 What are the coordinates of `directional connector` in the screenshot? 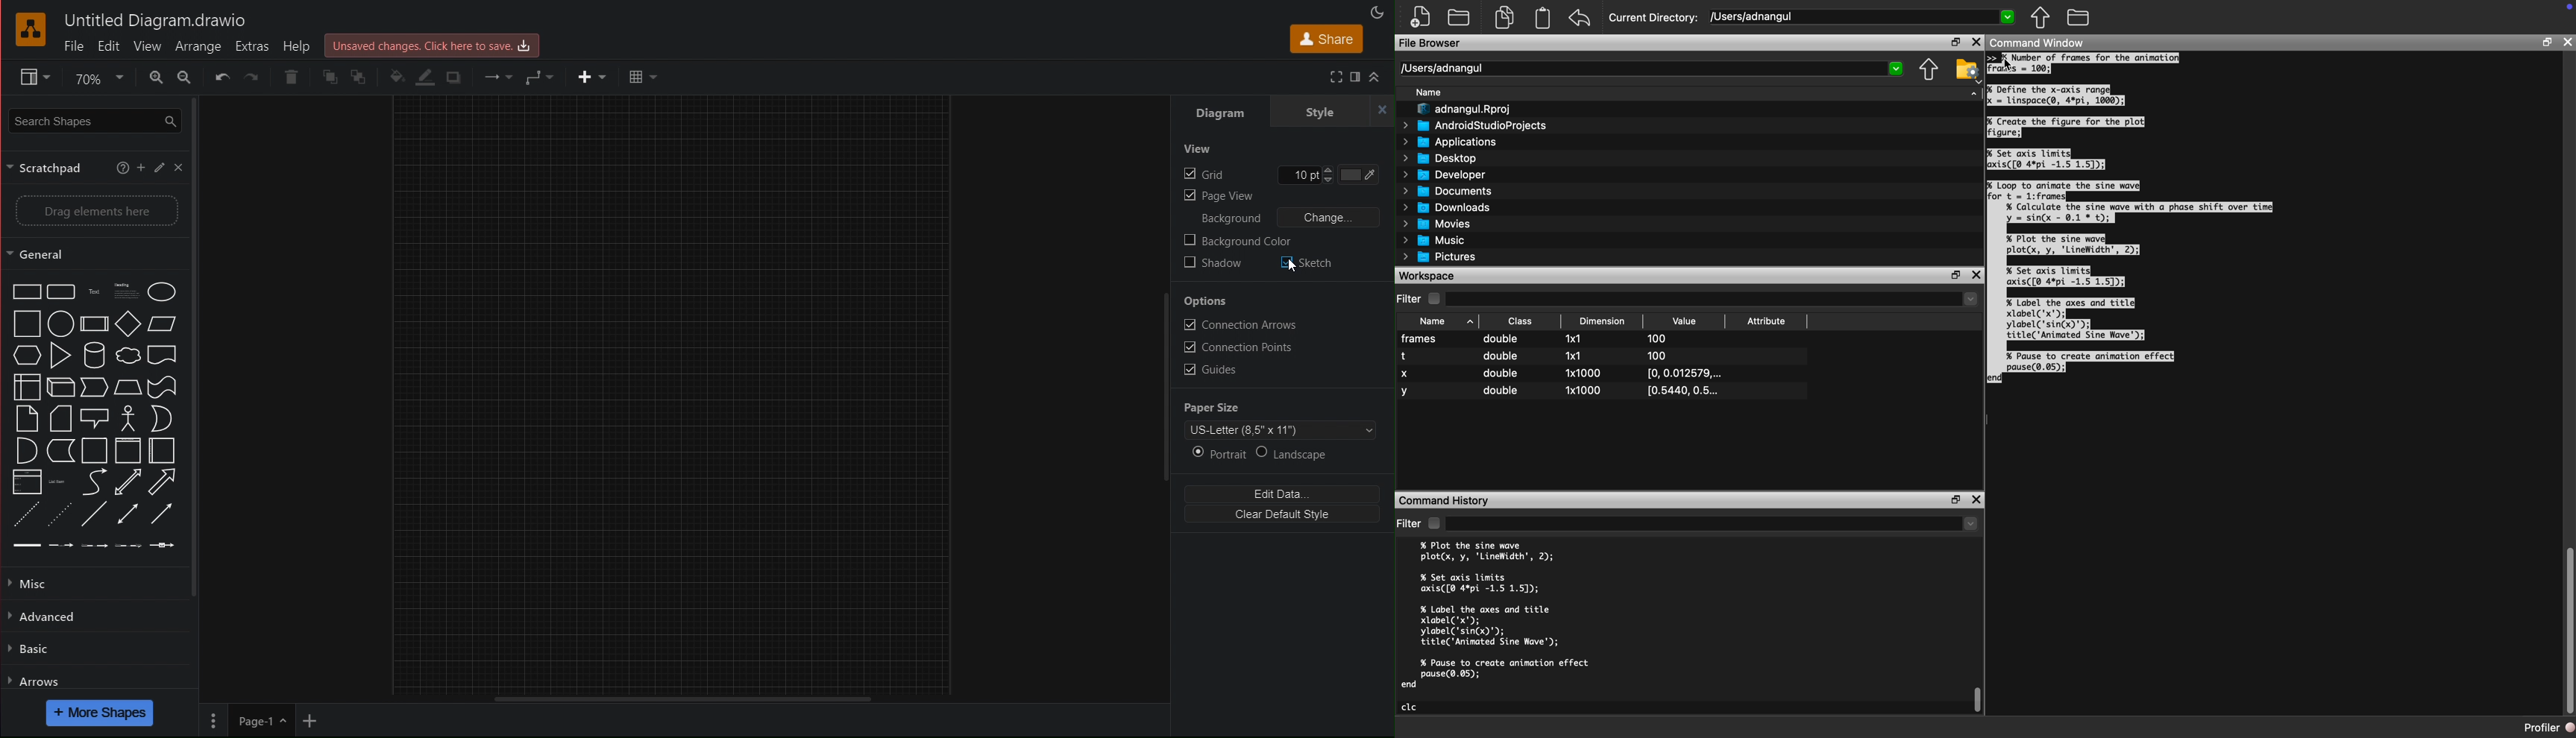 It's located at (160, 514).